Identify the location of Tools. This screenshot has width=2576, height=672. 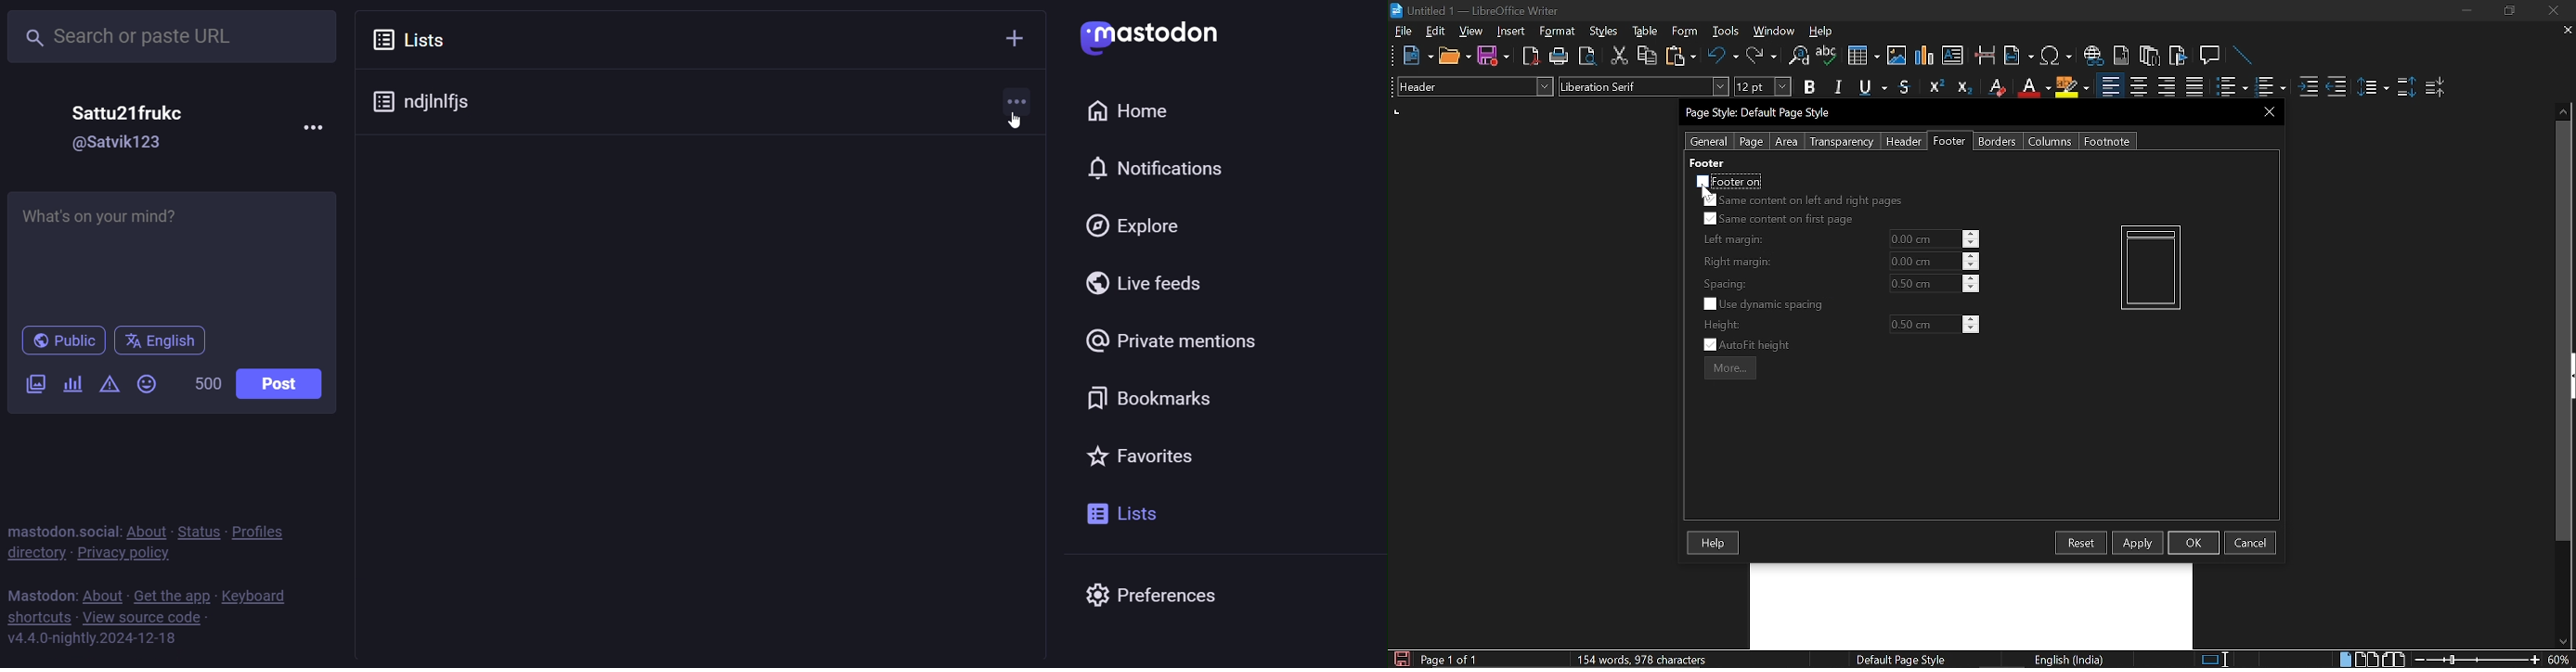
(1726, 32).